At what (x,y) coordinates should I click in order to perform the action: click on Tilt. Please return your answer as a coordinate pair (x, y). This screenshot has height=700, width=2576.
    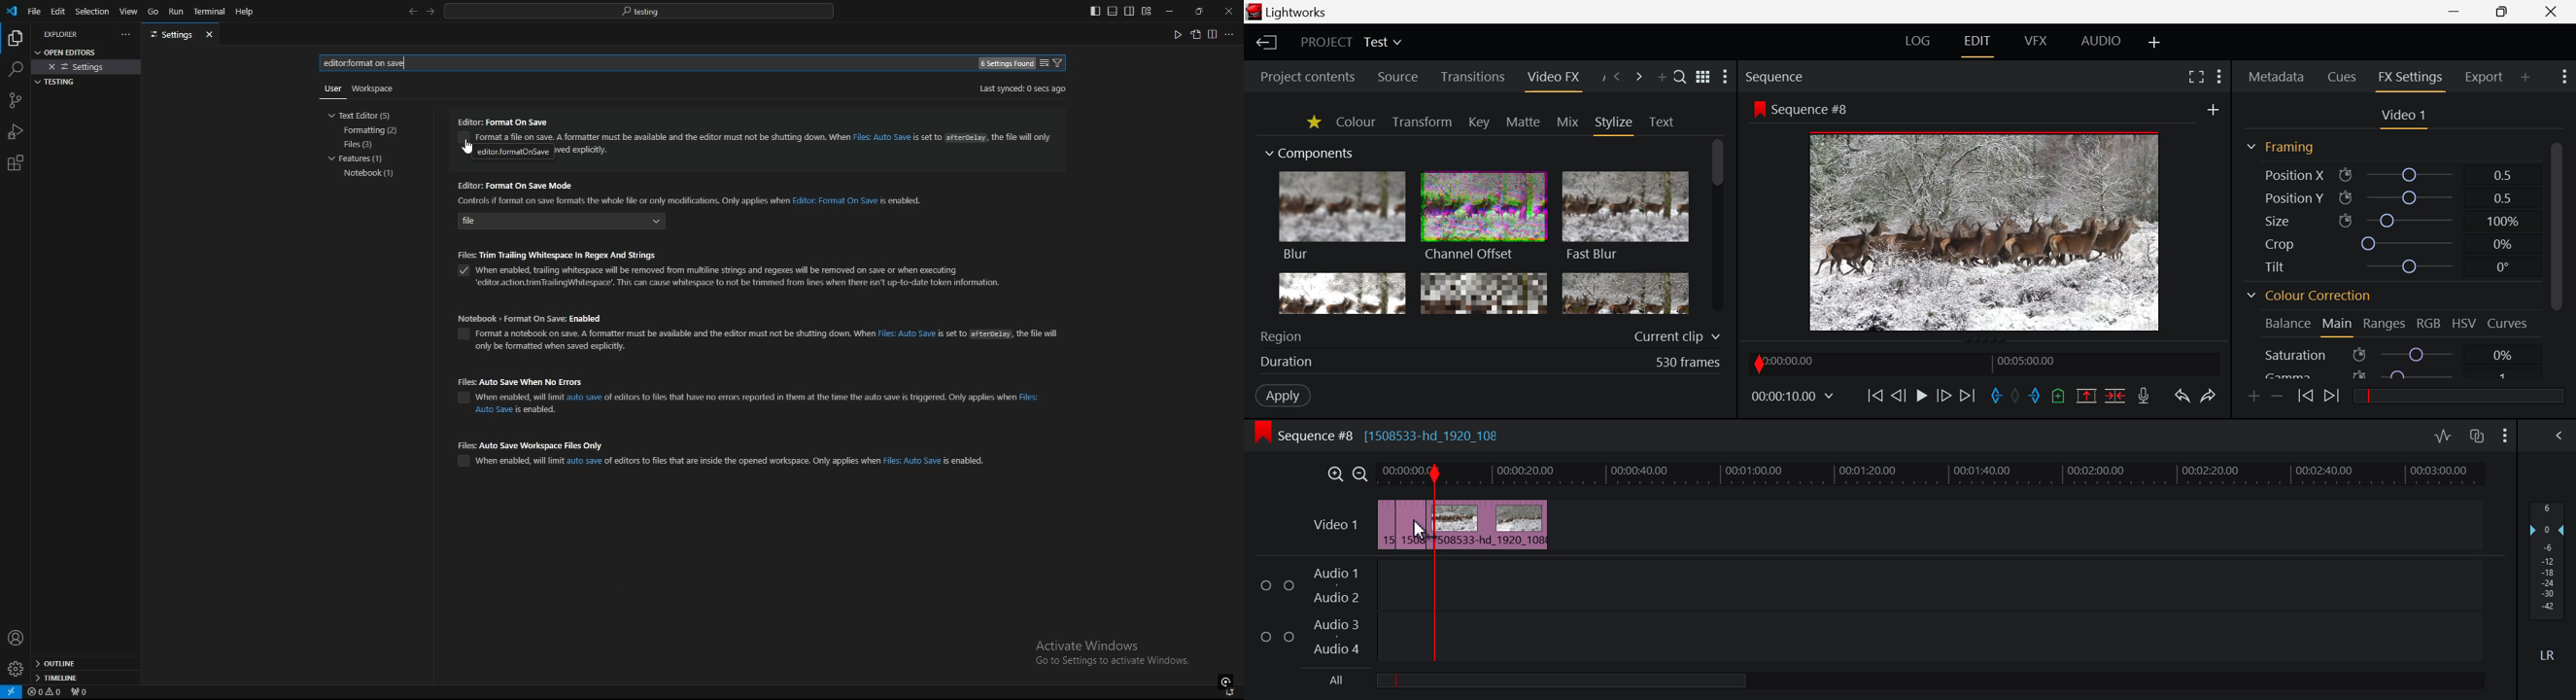
    Looking at the image, I should click on (2386, 267).